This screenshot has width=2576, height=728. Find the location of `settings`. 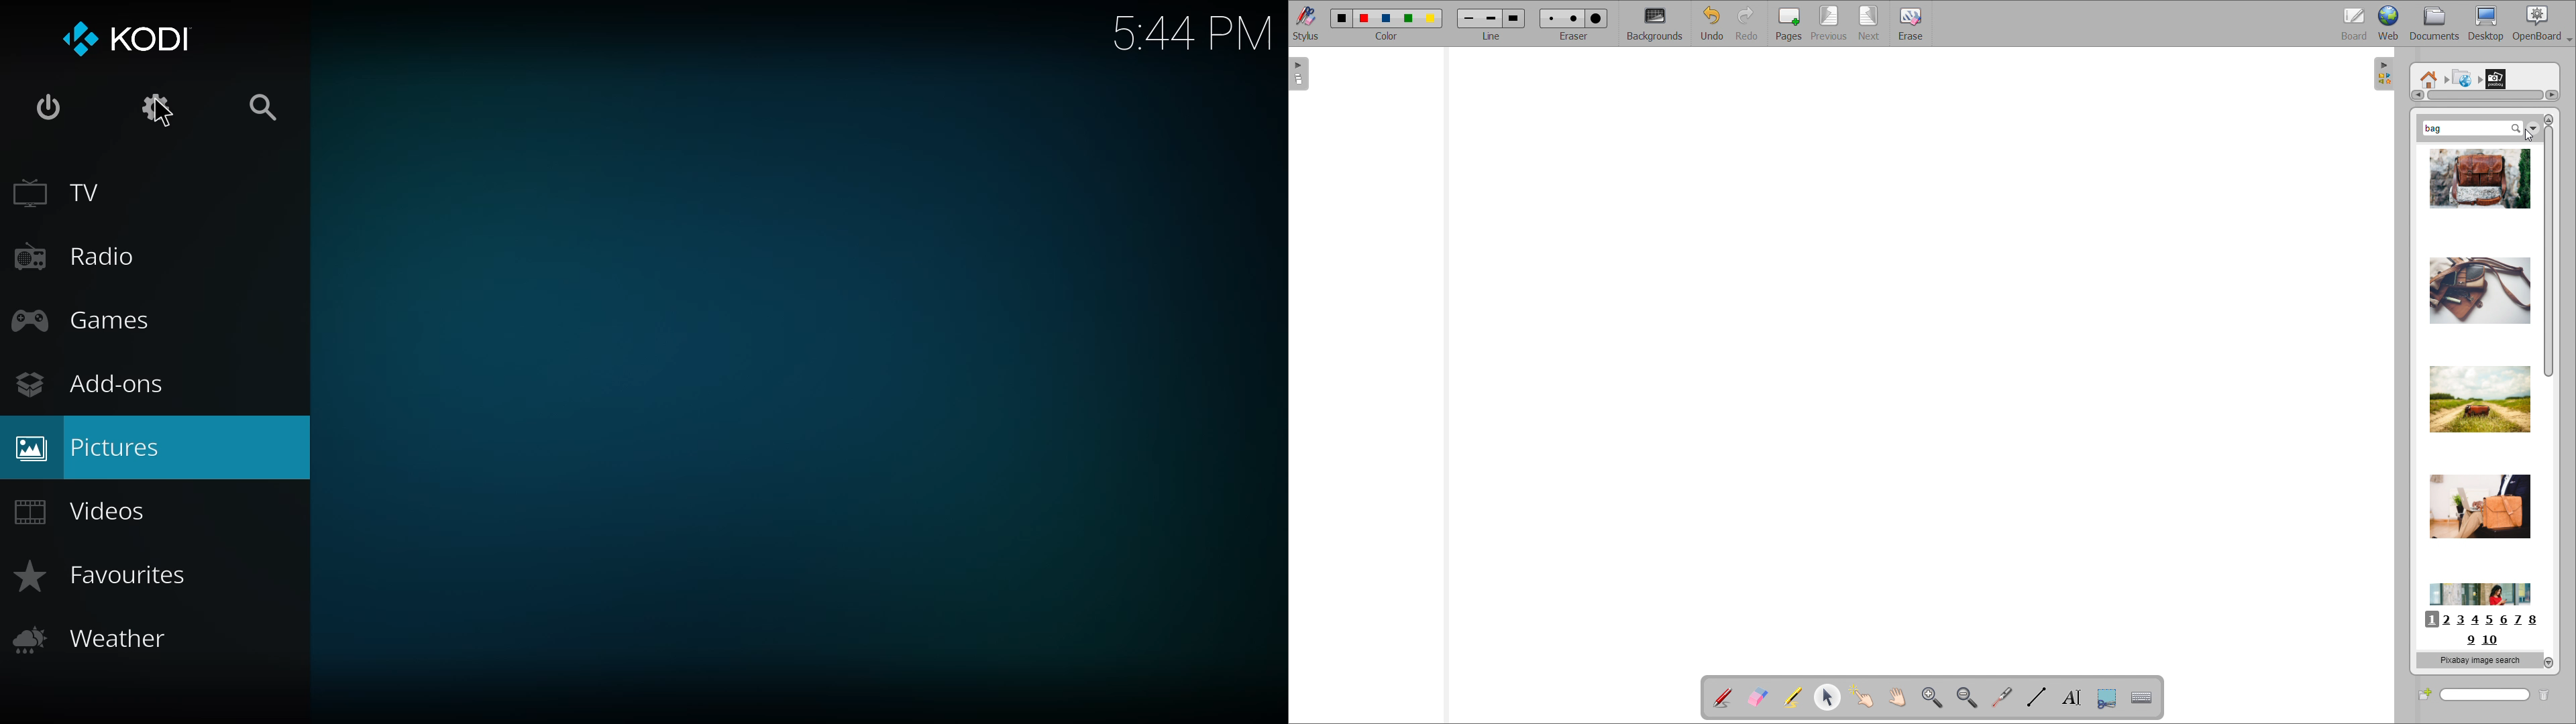

settings is located at coordinates (155, 107).